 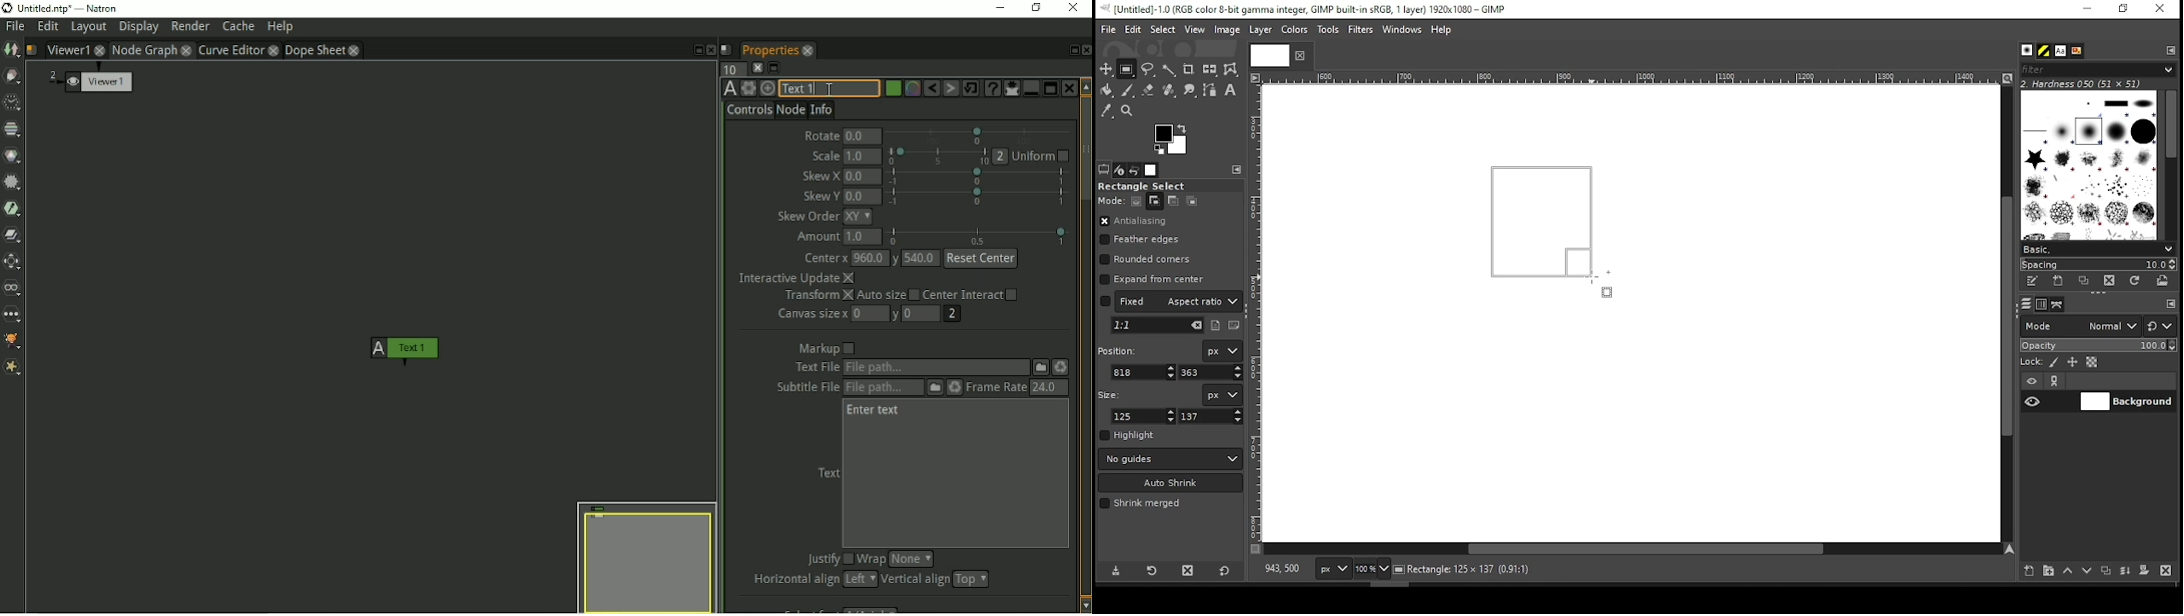 I want to click on Subtitle File, so click(x=882, y=388).